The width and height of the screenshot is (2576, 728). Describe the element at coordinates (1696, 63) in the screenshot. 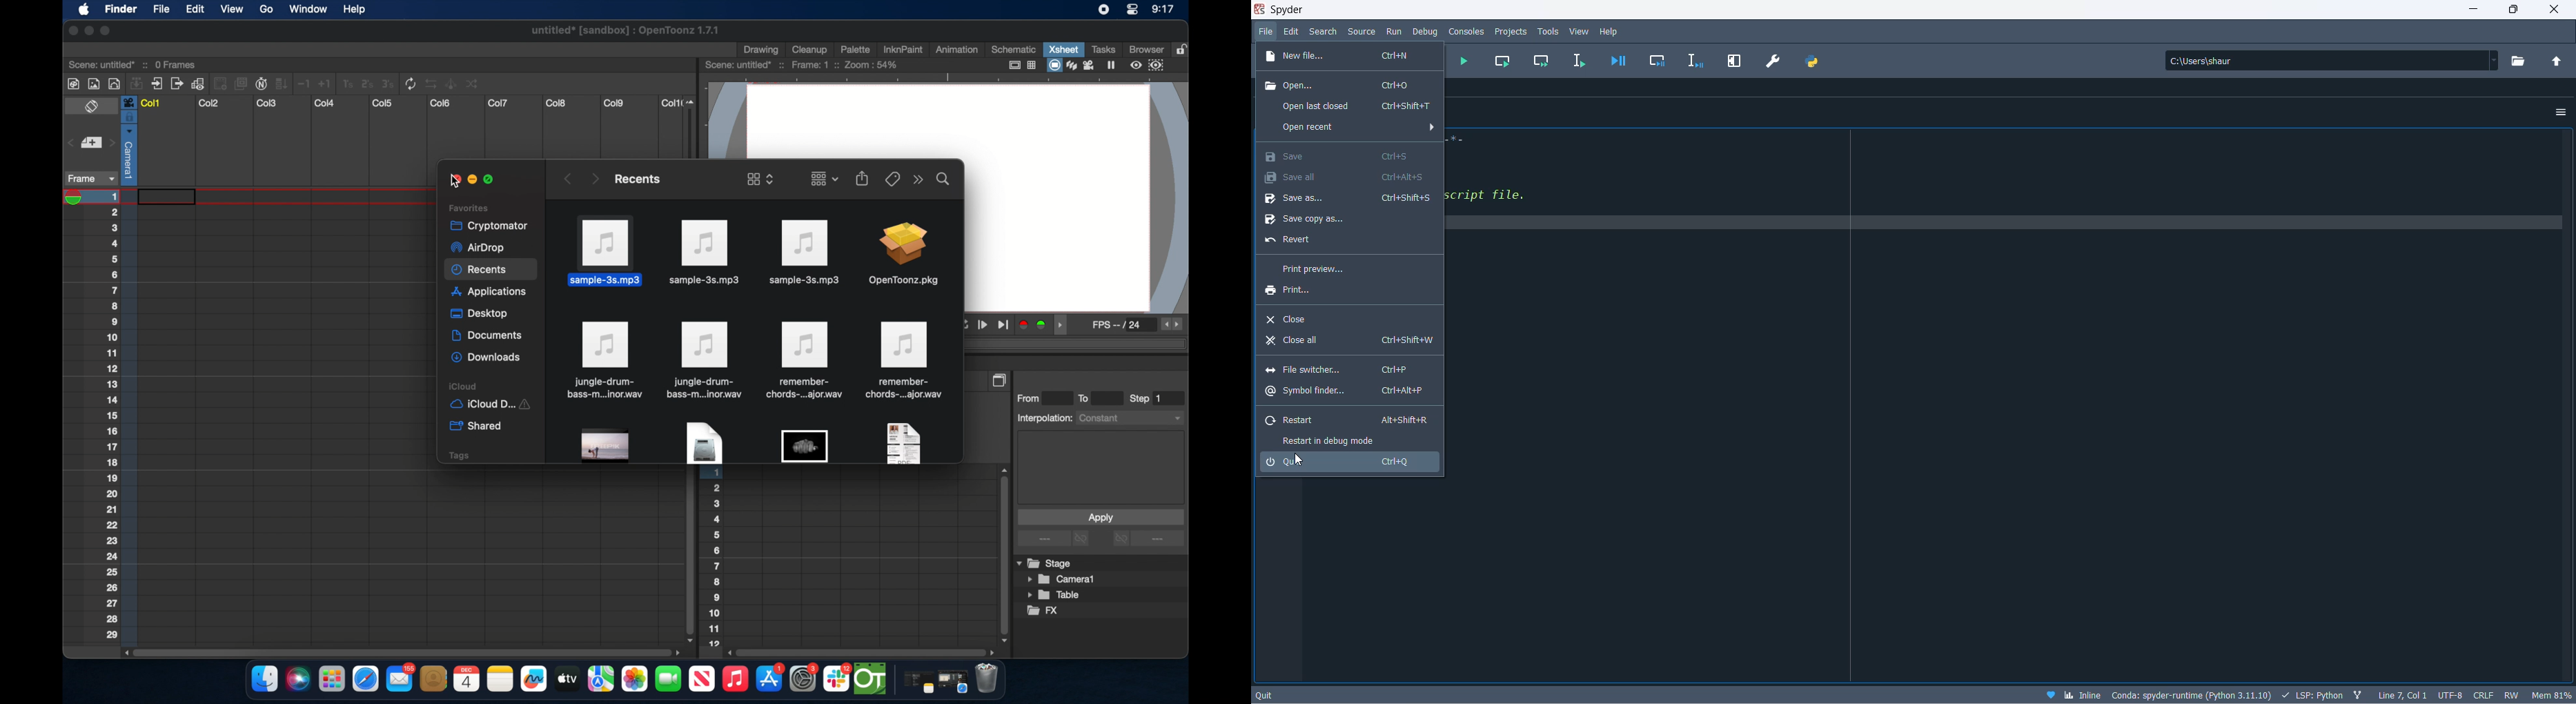

I see `debug selection or current line` at that location.